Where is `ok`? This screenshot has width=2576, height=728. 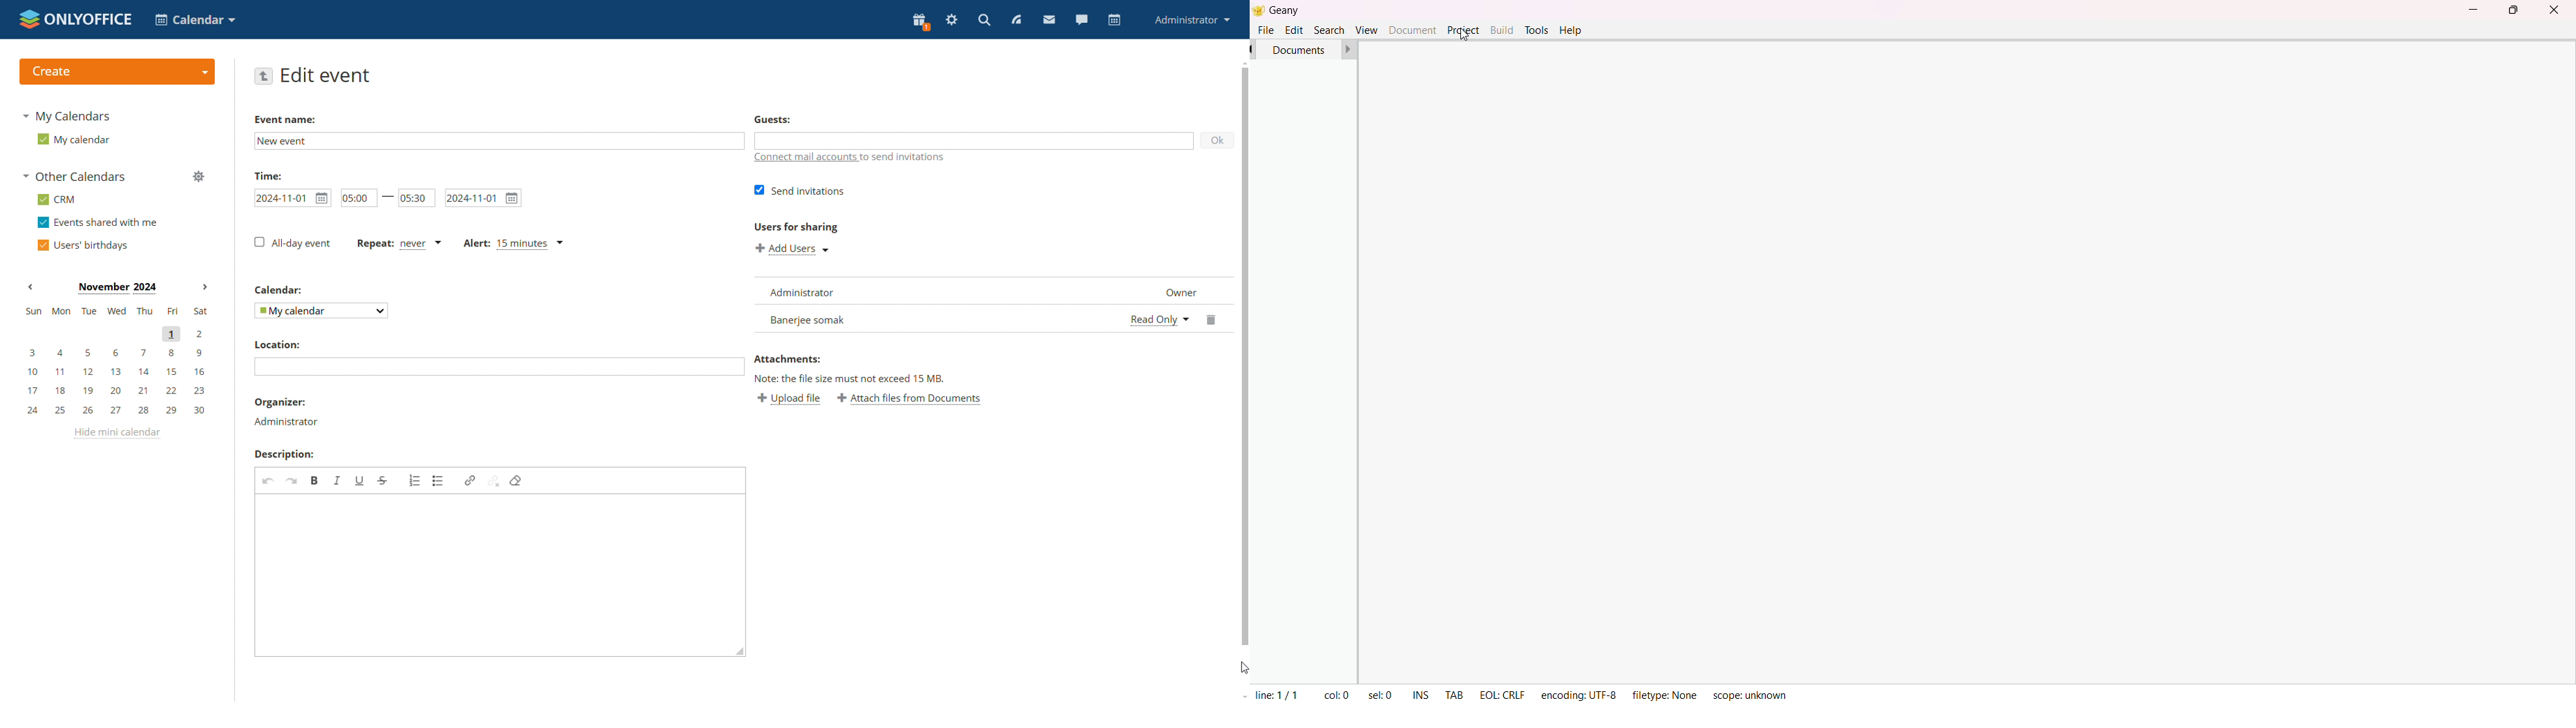 ok is located at coordinates (1219, 140).